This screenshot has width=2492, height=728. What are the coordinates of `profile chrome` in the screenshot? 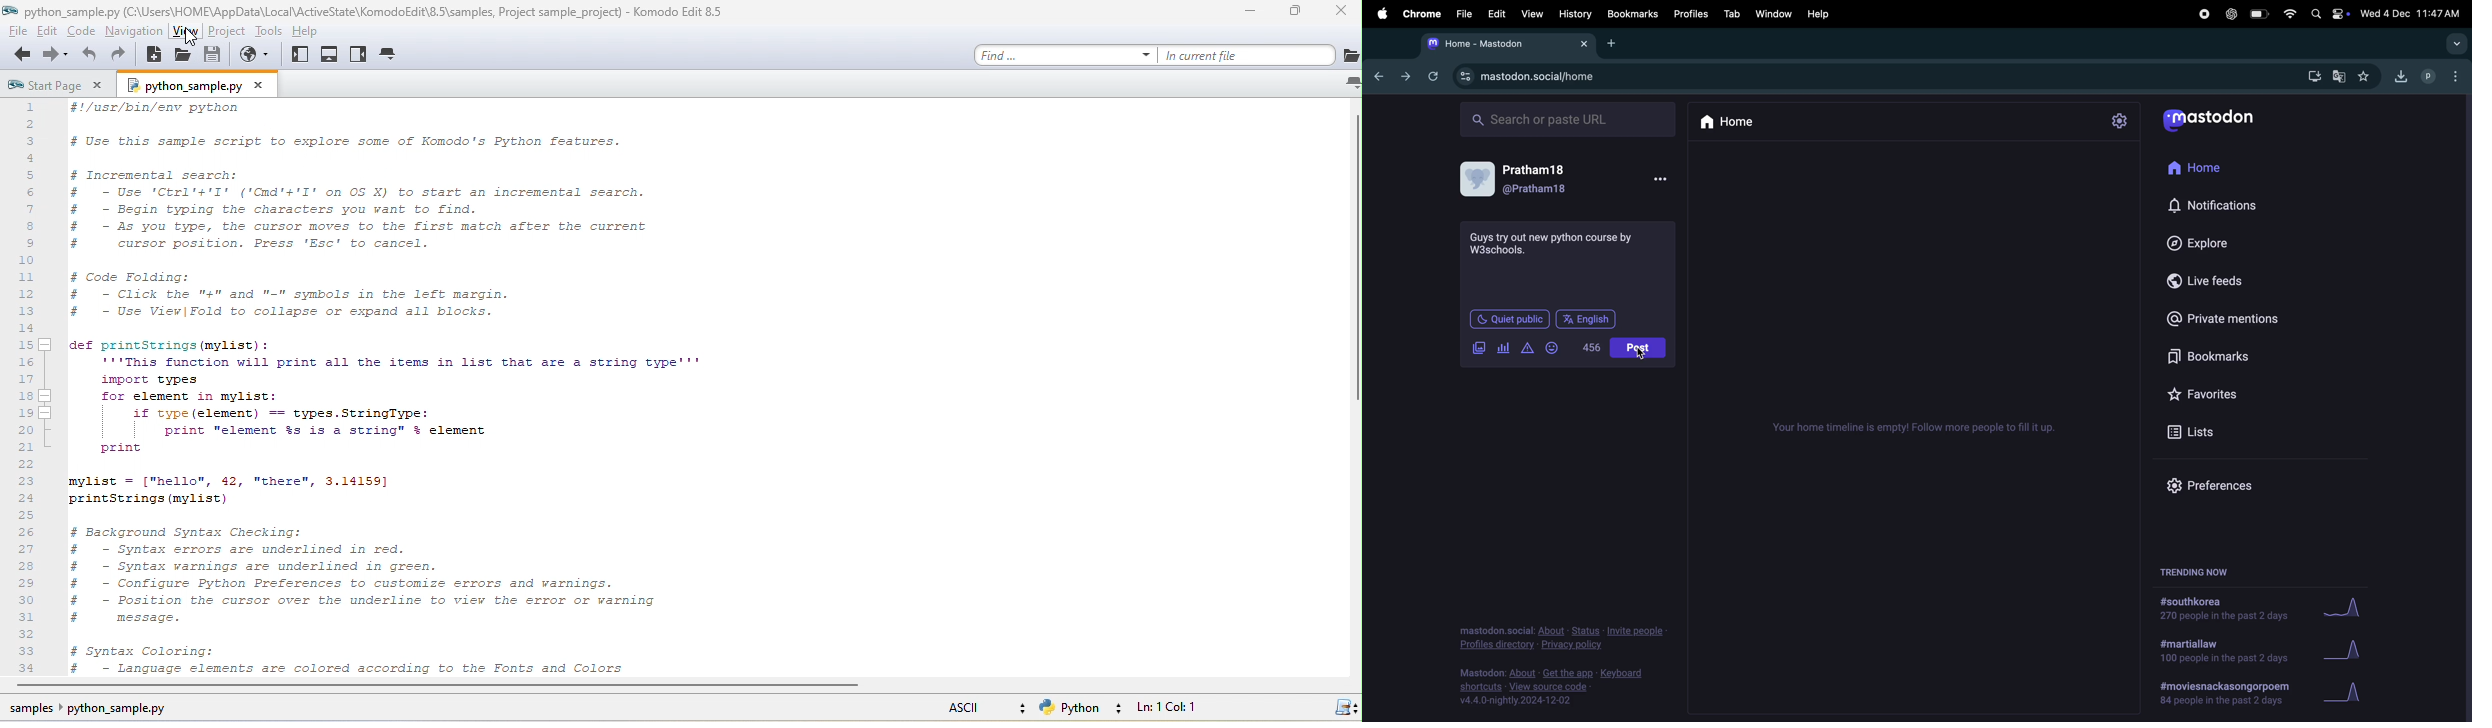 It's located at (2444, 75).